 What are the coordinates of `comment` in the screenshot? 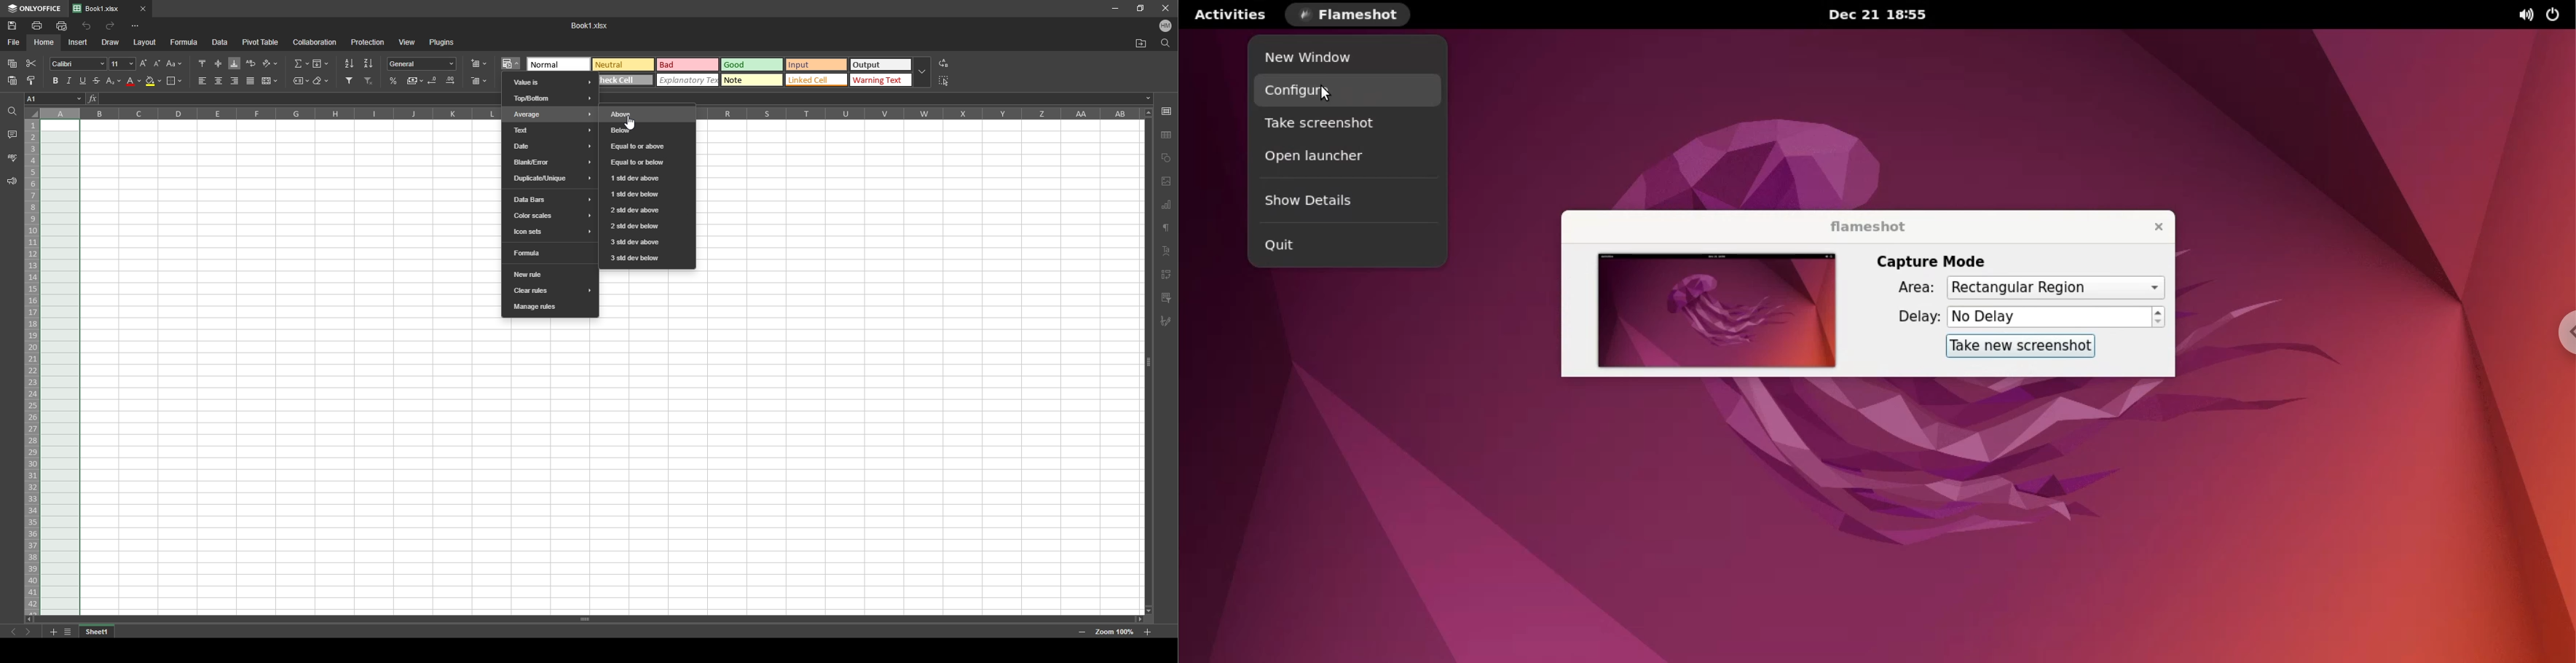 It's located at (12, 134).